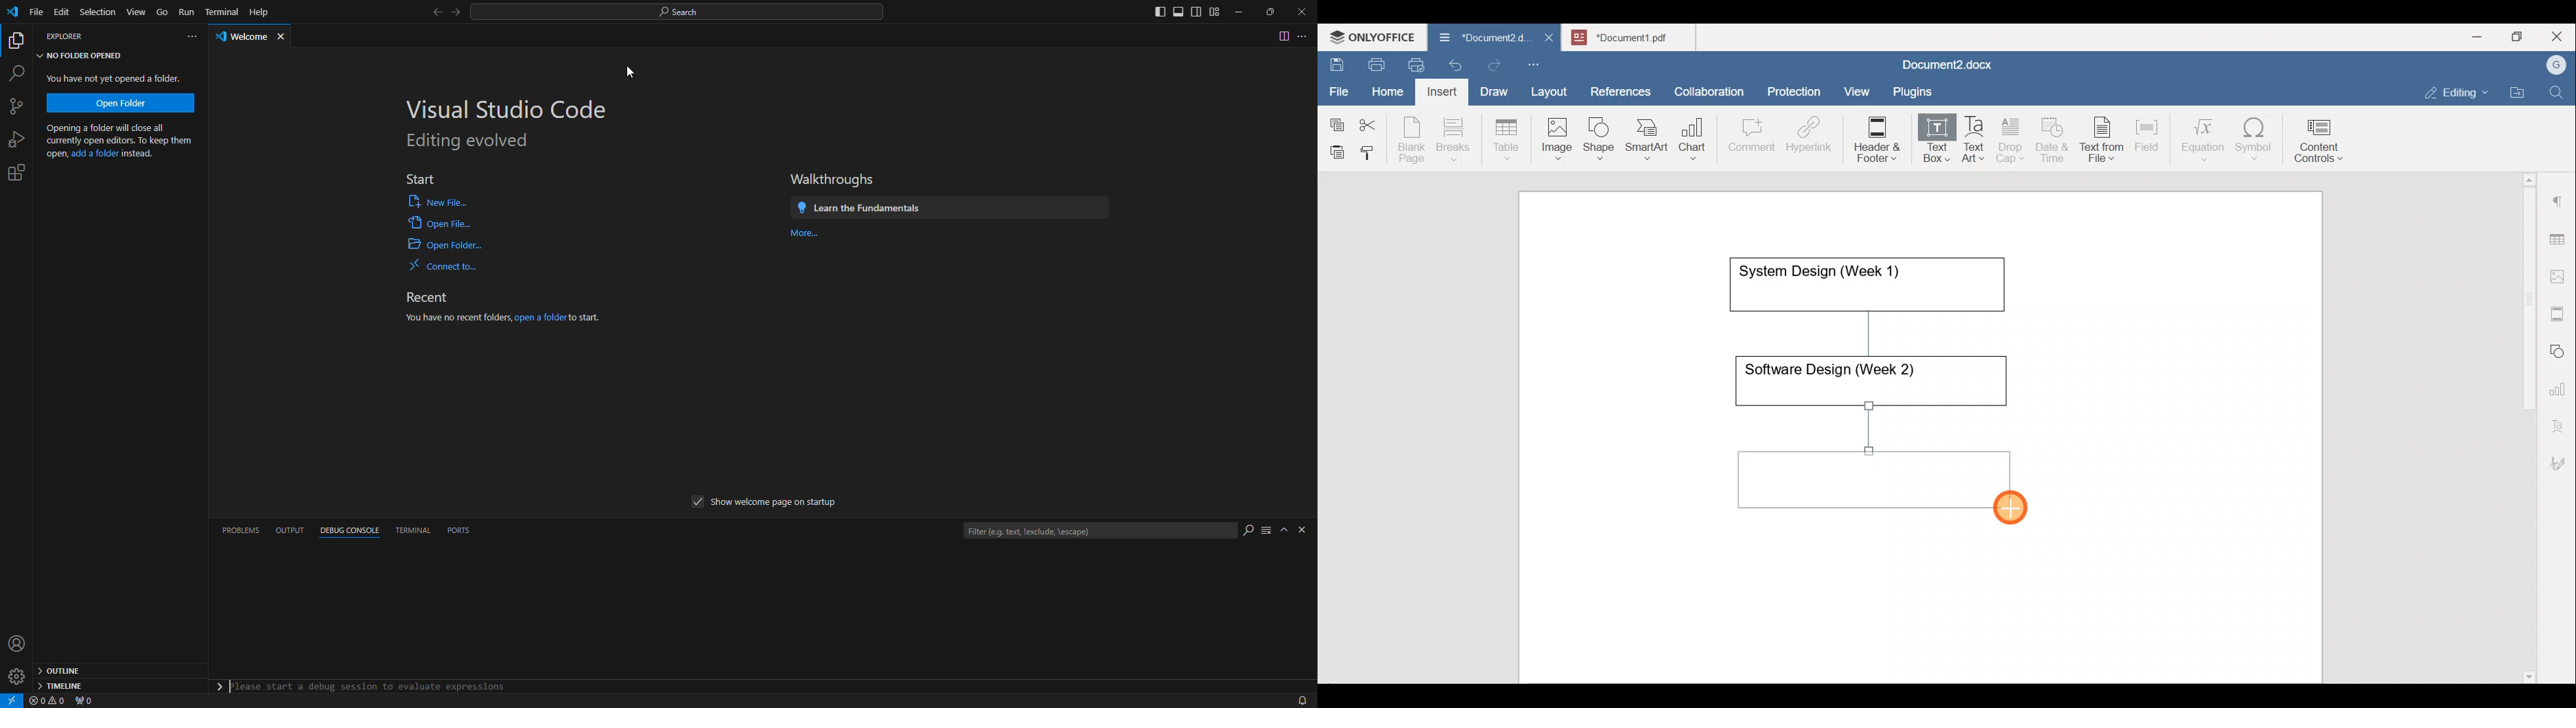 The image size is (2576, 728). What do you see at coordinates (442, 268) in the screenshot?
I see `Connect to` at bounding box center [442, 268].